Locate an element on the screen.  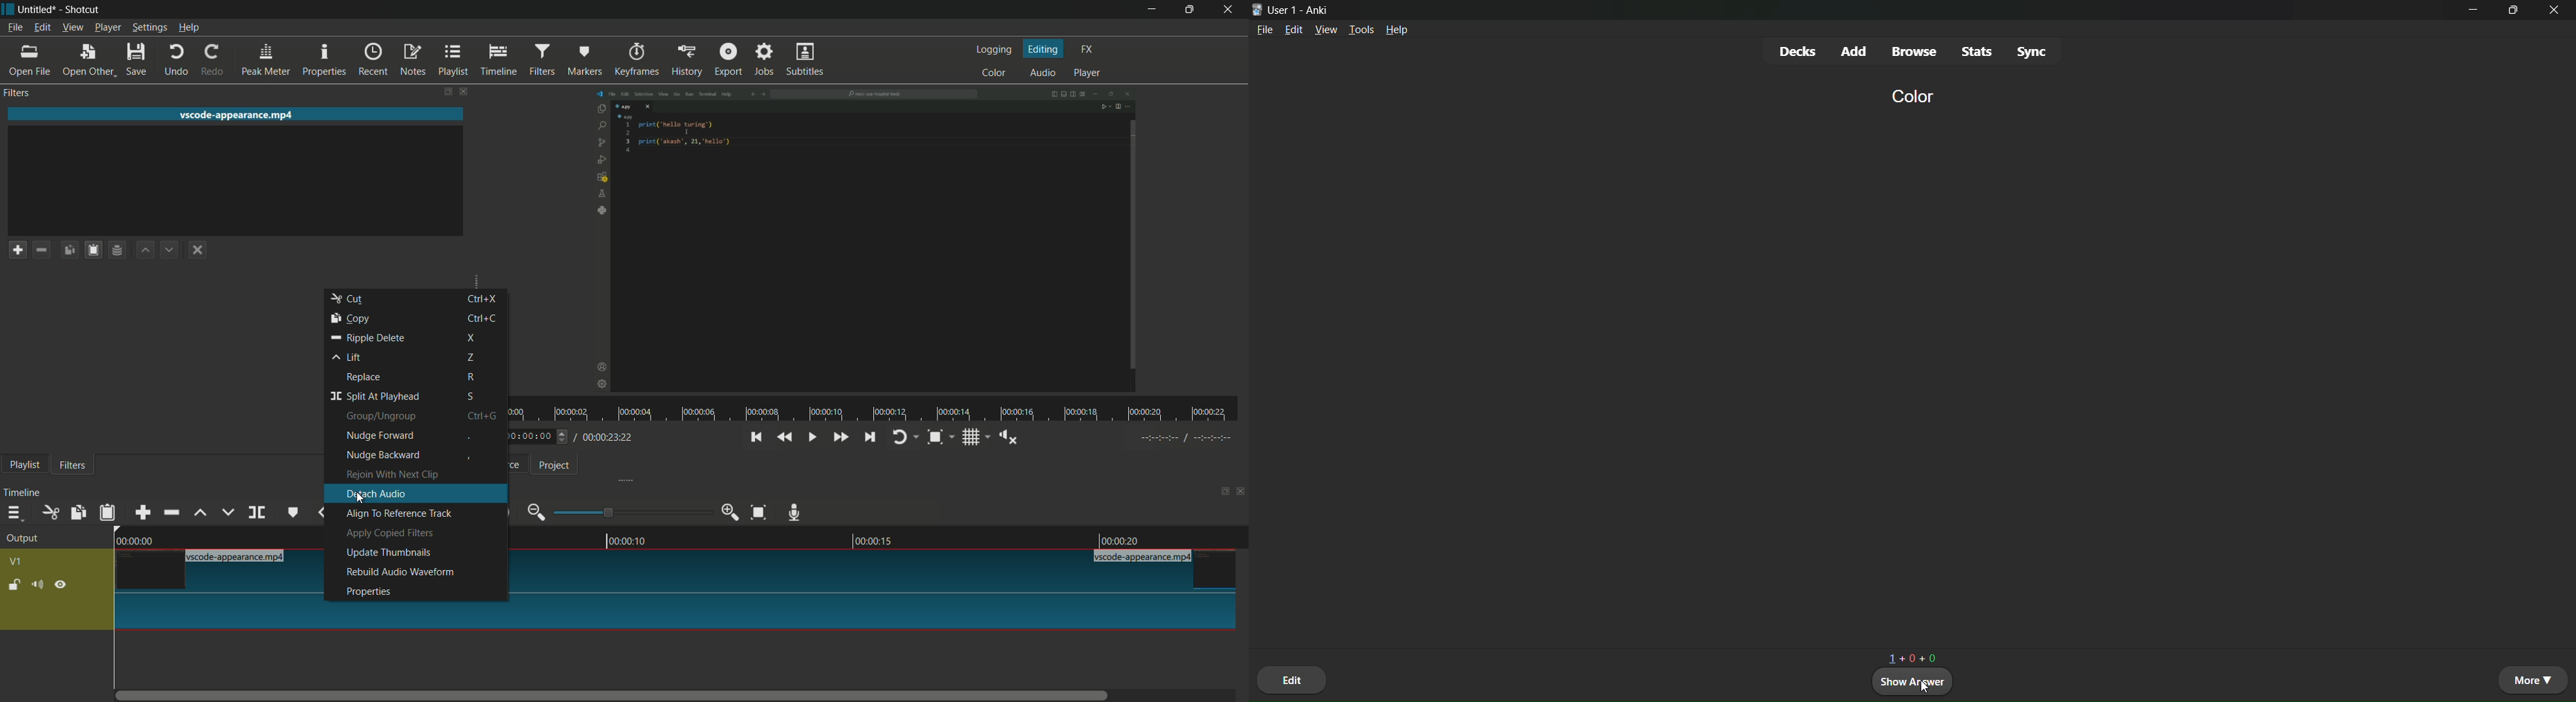
keyframes is located at coordinates (637, 60).